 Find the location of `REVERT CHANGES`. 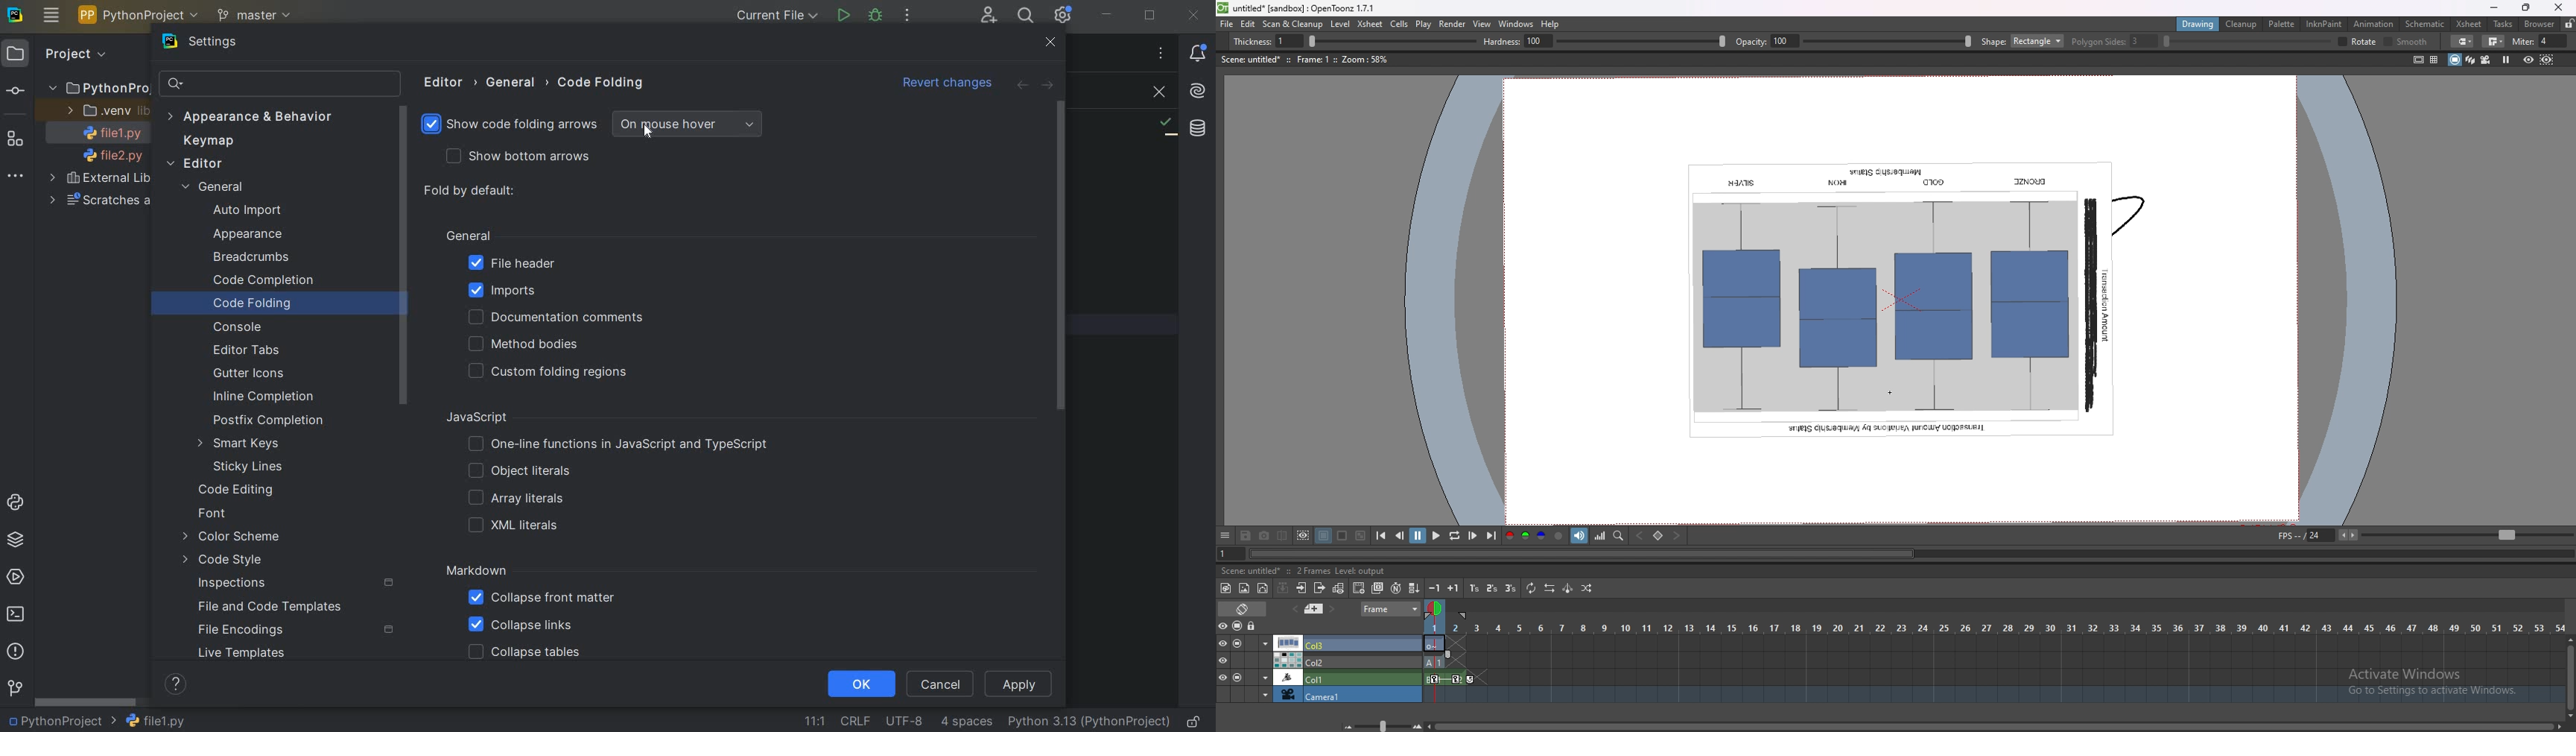

REVERT CHANGES is located at coordinates (948, 84).